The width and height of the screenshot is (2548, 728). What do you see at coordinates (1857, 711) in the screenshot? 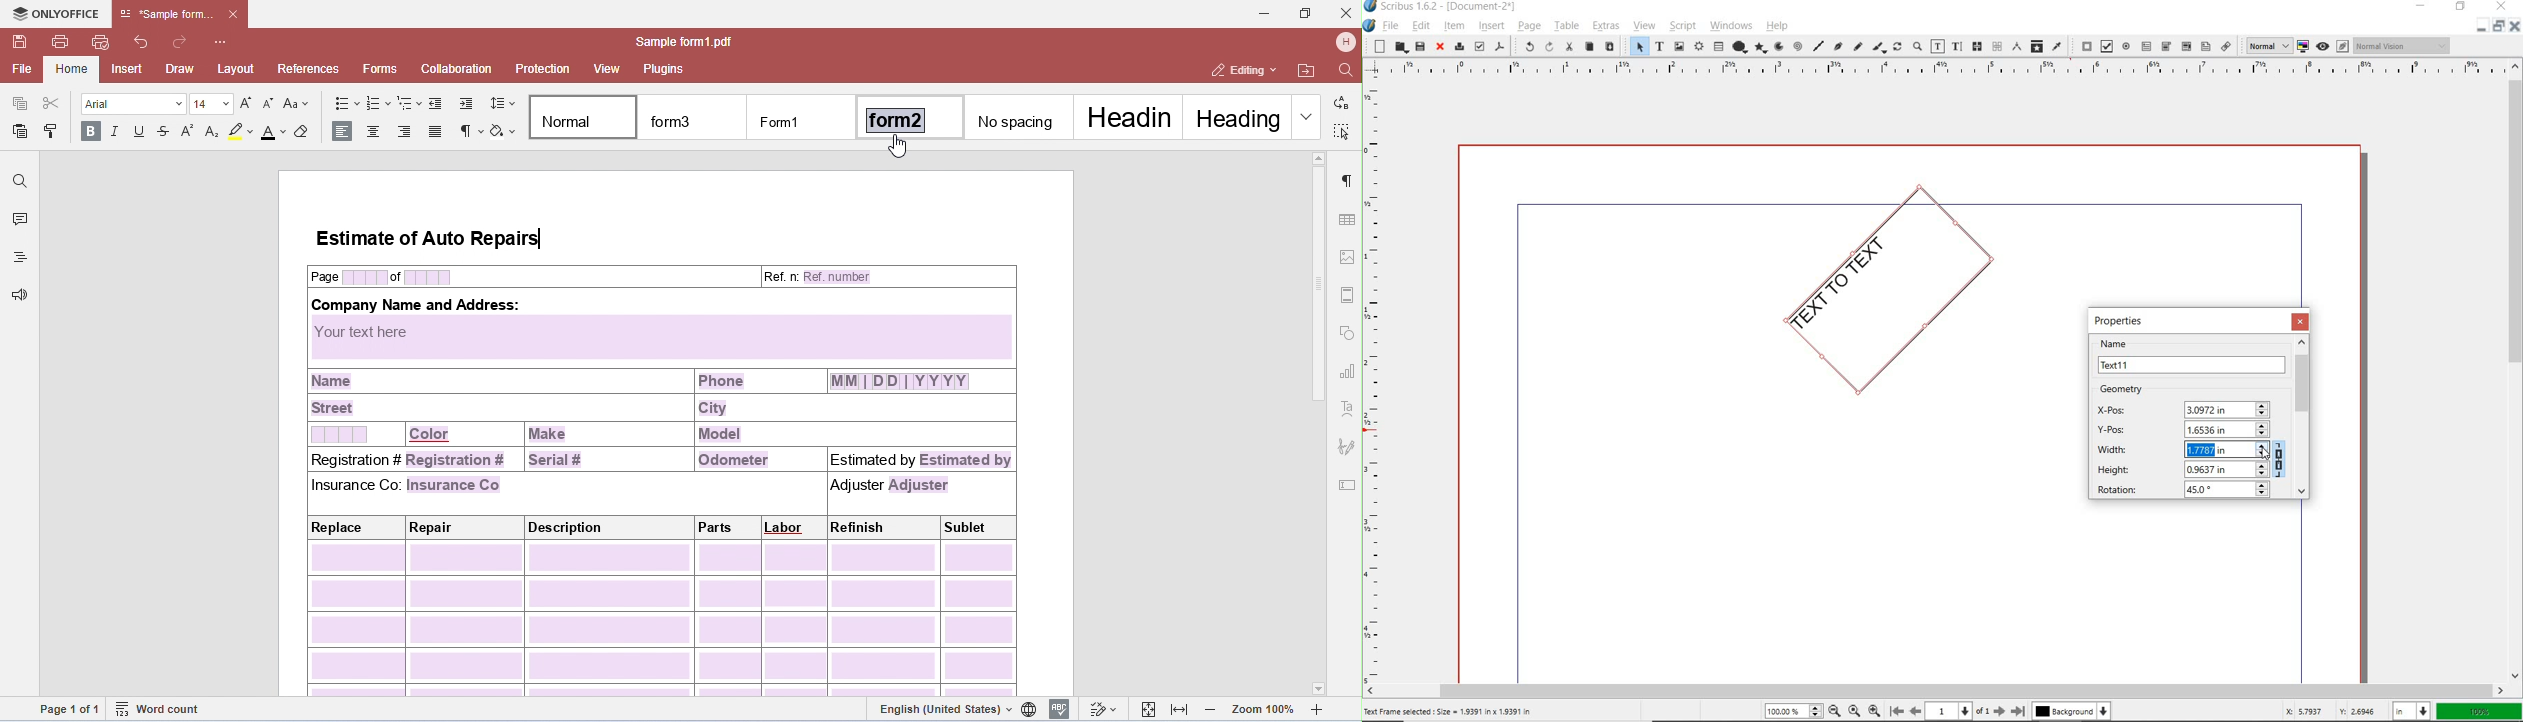
I see `zoom to` at bounding box center [1857, 711].